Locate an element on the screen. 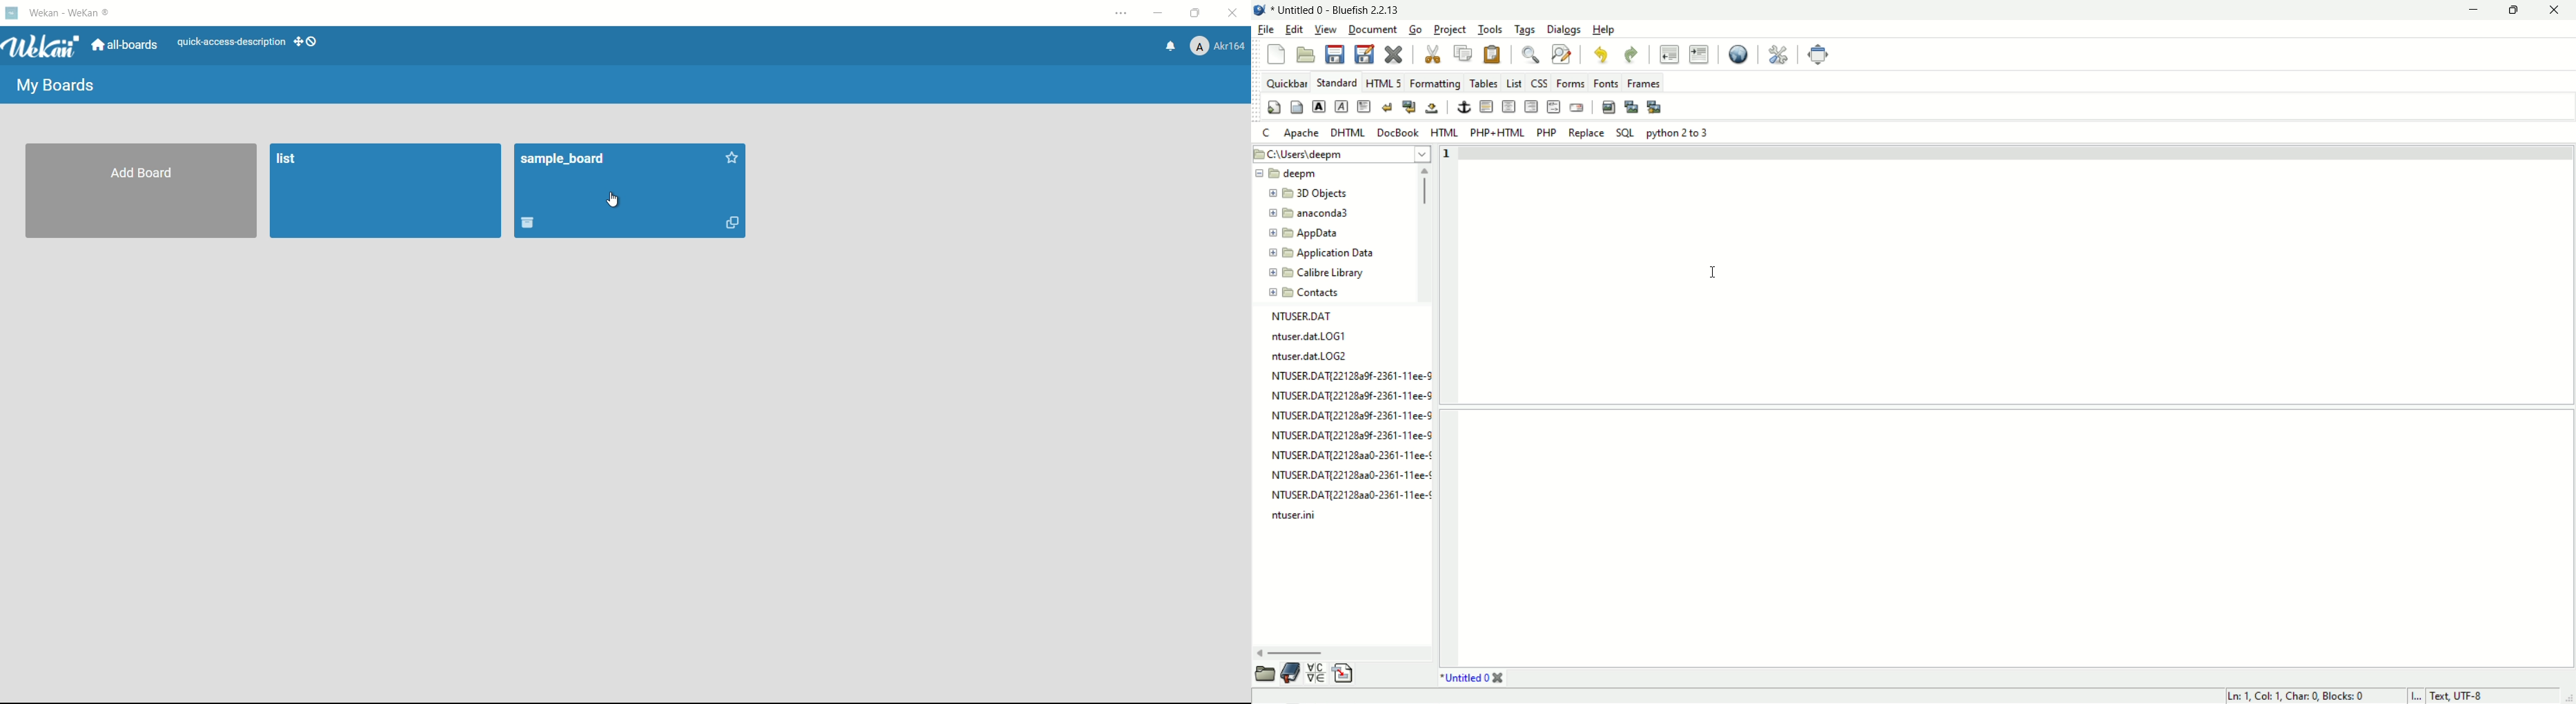 The width and height of the screenshot is (2576, 728). quick settings is located at coordinates (1275, 109).